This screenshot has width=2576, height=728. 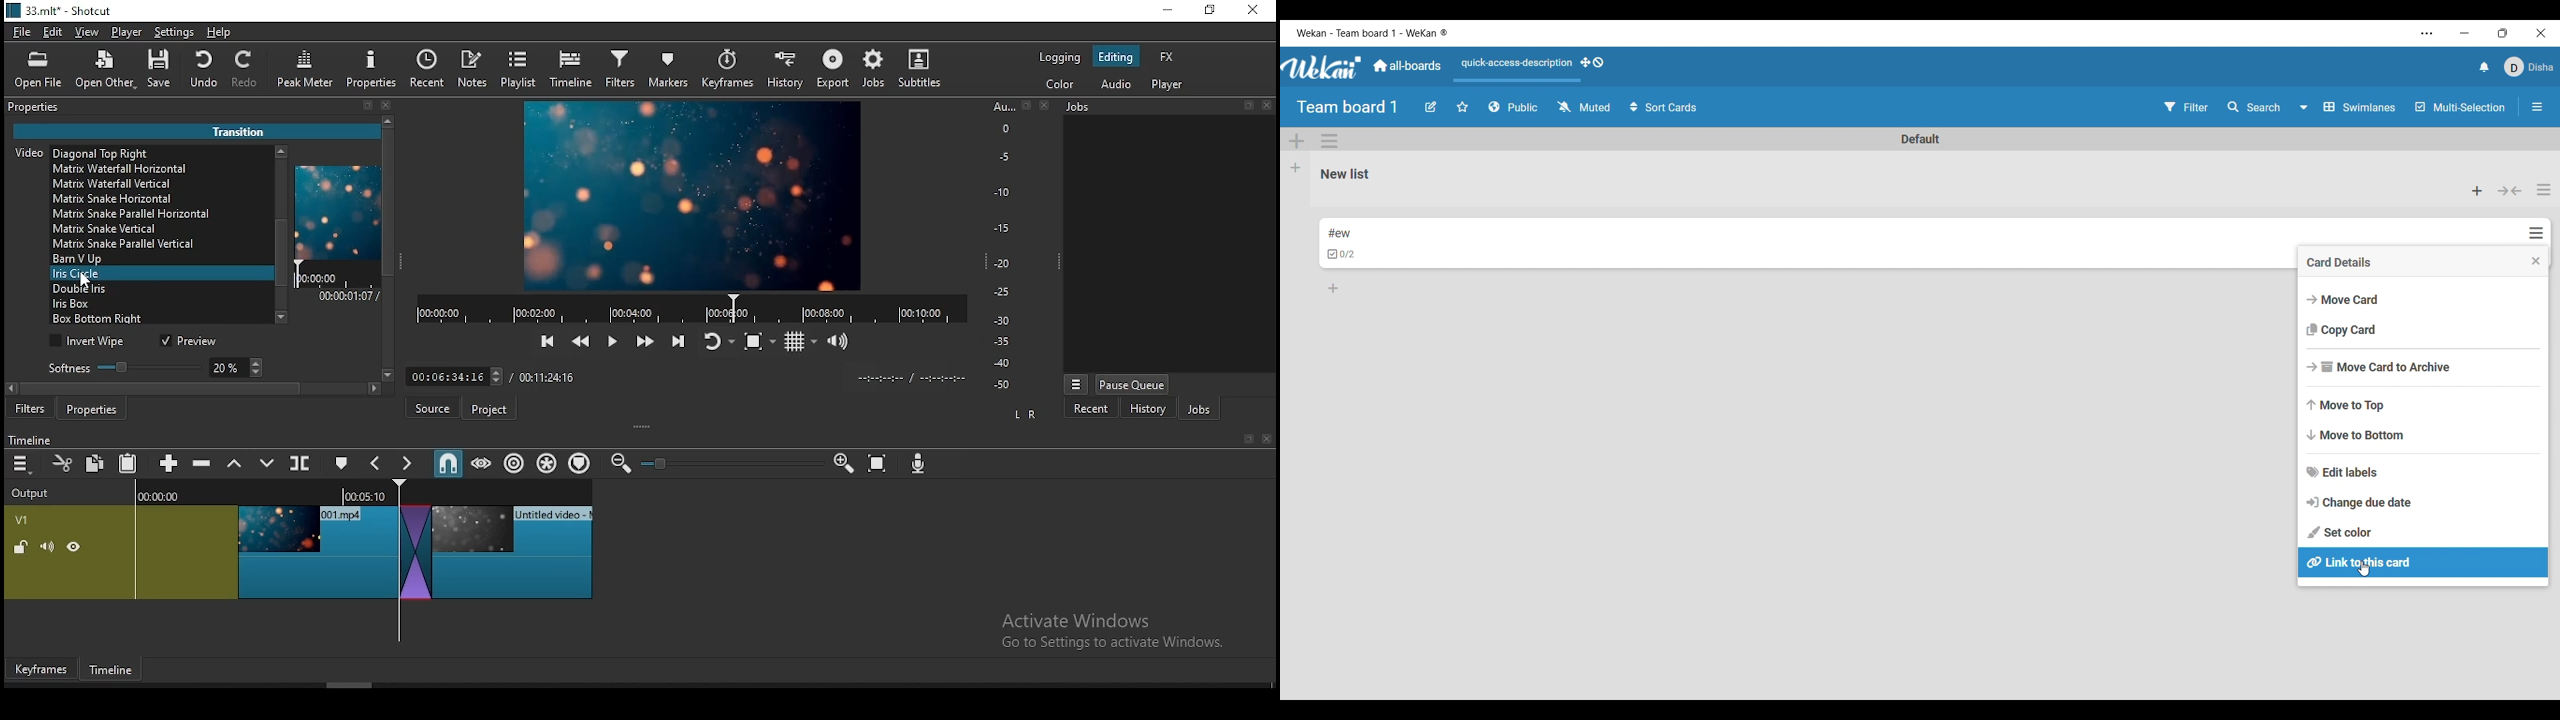 What do you see at coordinates (1514, 69) in the screenshot?
I see `Quick access description` at bounding box center [1514, 69].